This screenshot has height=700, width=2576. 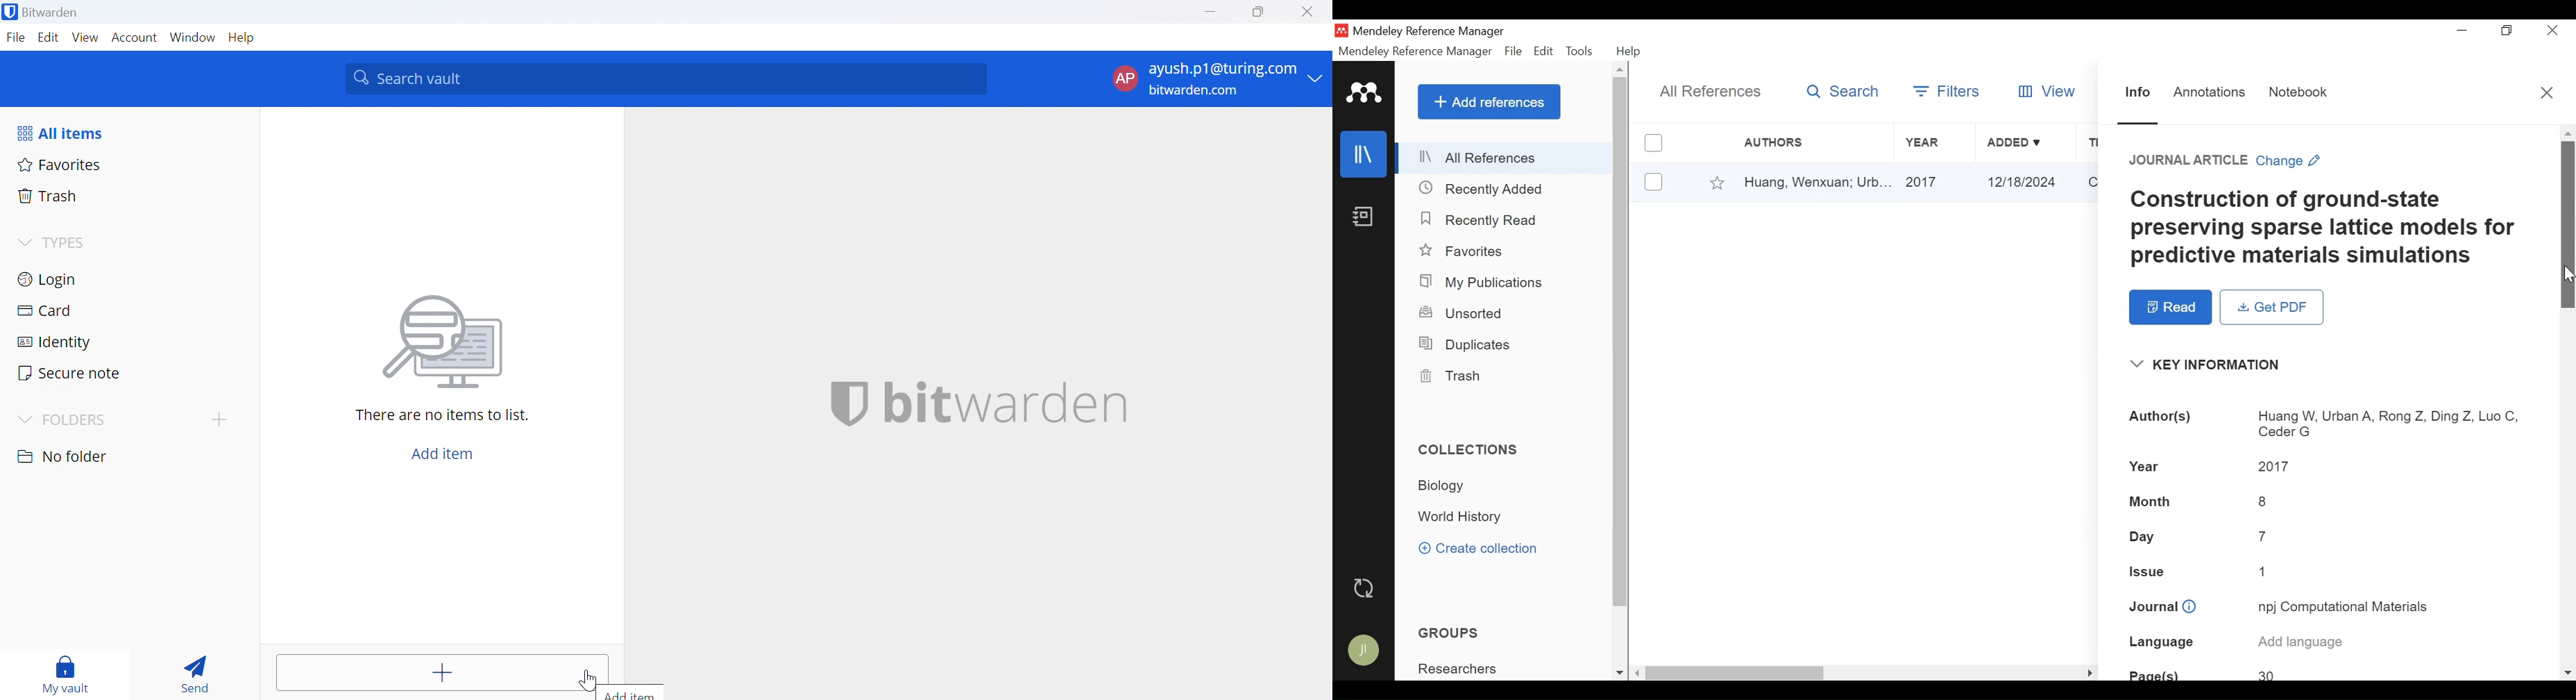 I want to click on Favorites, so click(x=1465, y=251).